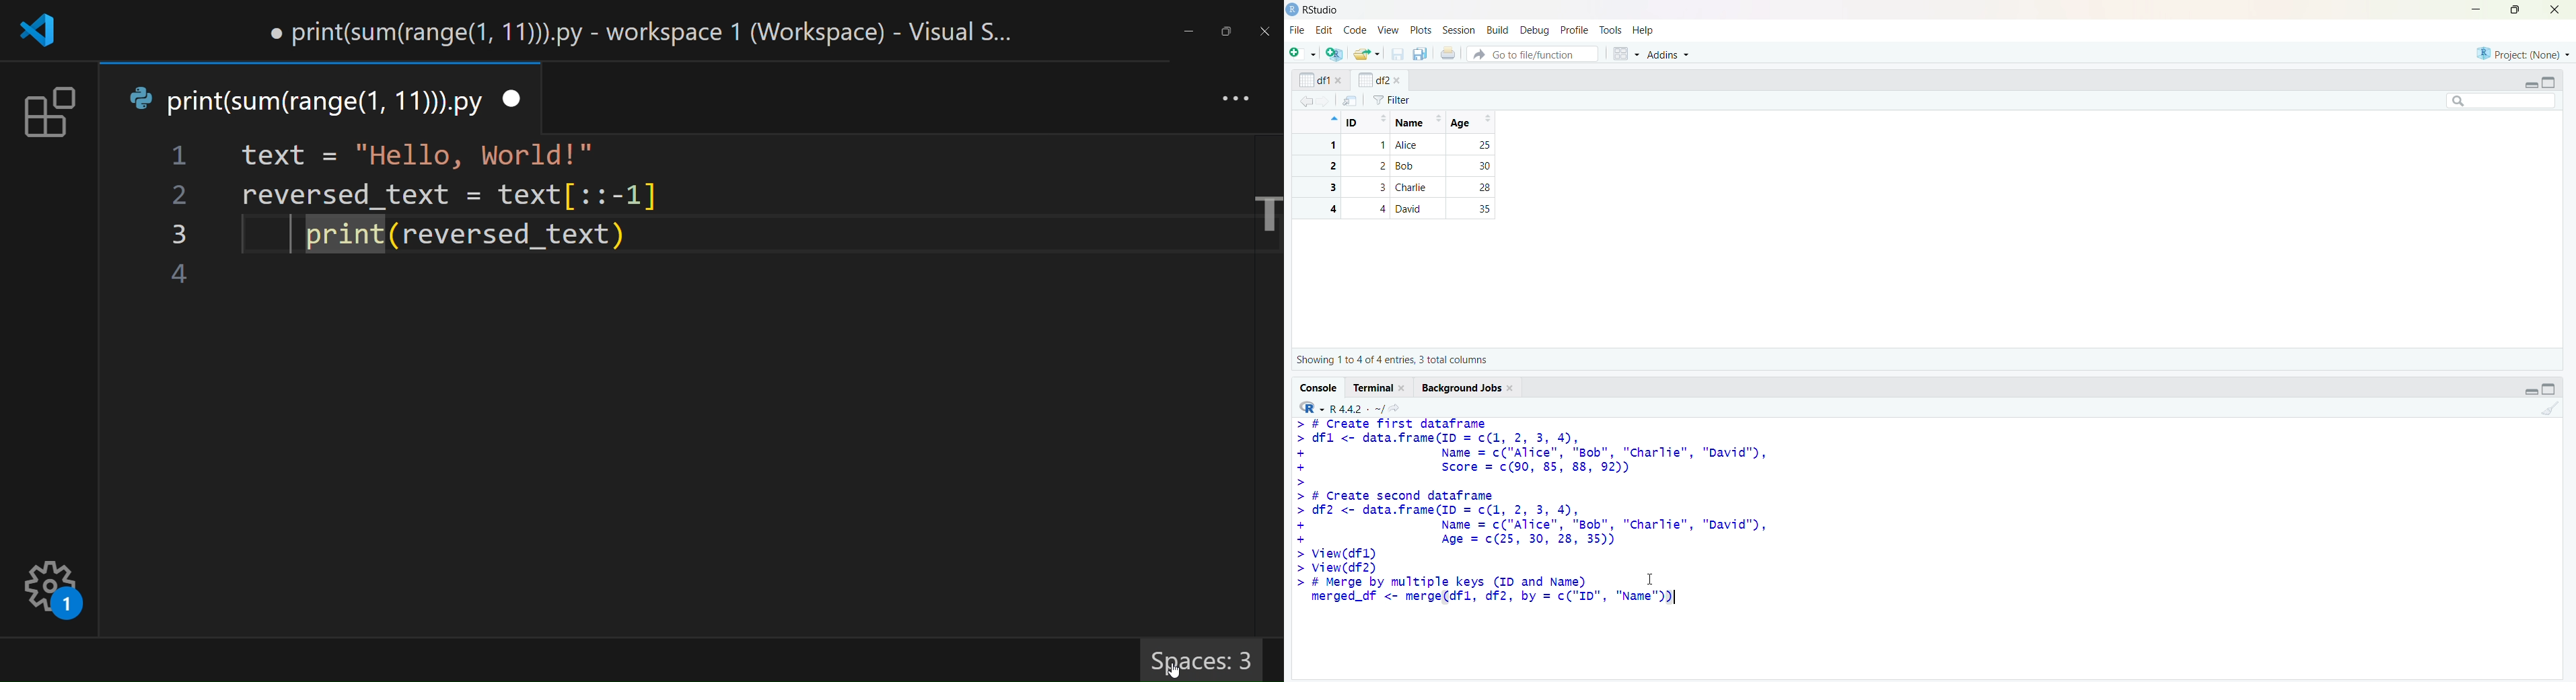 Image resolution: width=2576 pixels, height=700 pixels. I want to click on toggle full view, so click(2549, 389).